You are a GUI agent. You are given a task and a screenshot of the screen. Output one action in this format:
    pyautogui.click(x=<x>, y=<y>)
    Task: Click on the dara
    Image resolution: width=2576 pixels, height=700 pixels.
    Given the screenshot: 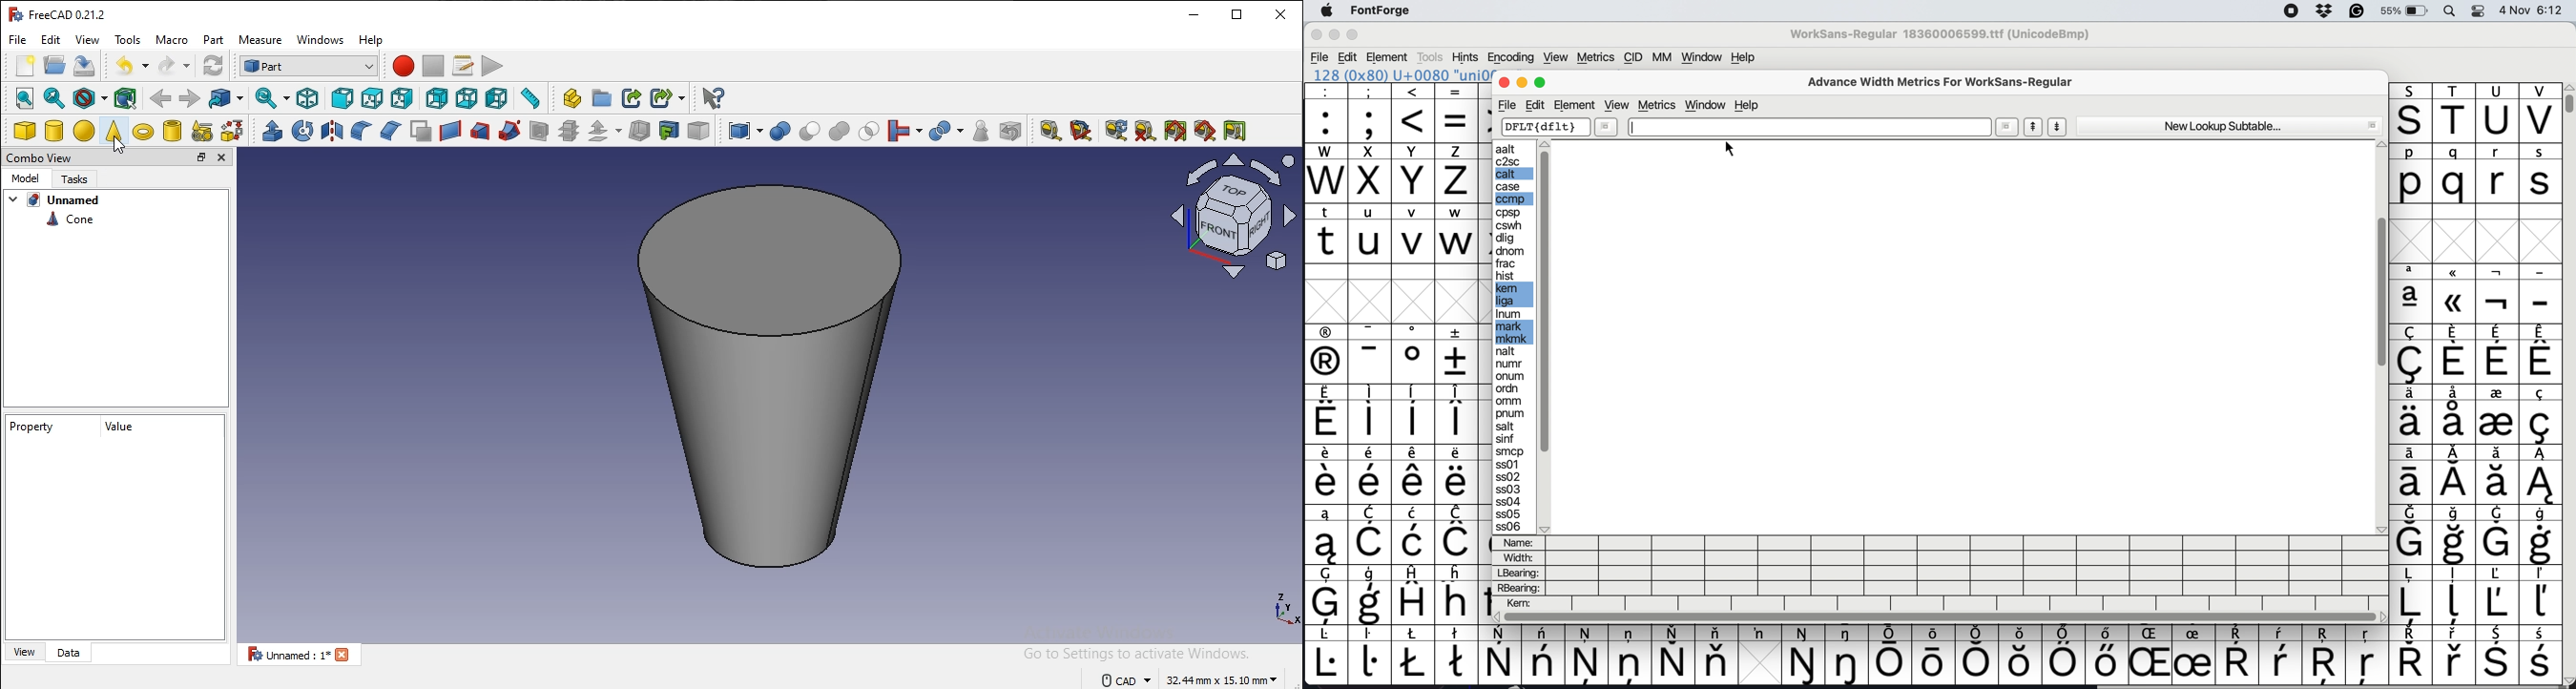 What is the action you would take?
    pyautogui.click(x=73, y=651)
    